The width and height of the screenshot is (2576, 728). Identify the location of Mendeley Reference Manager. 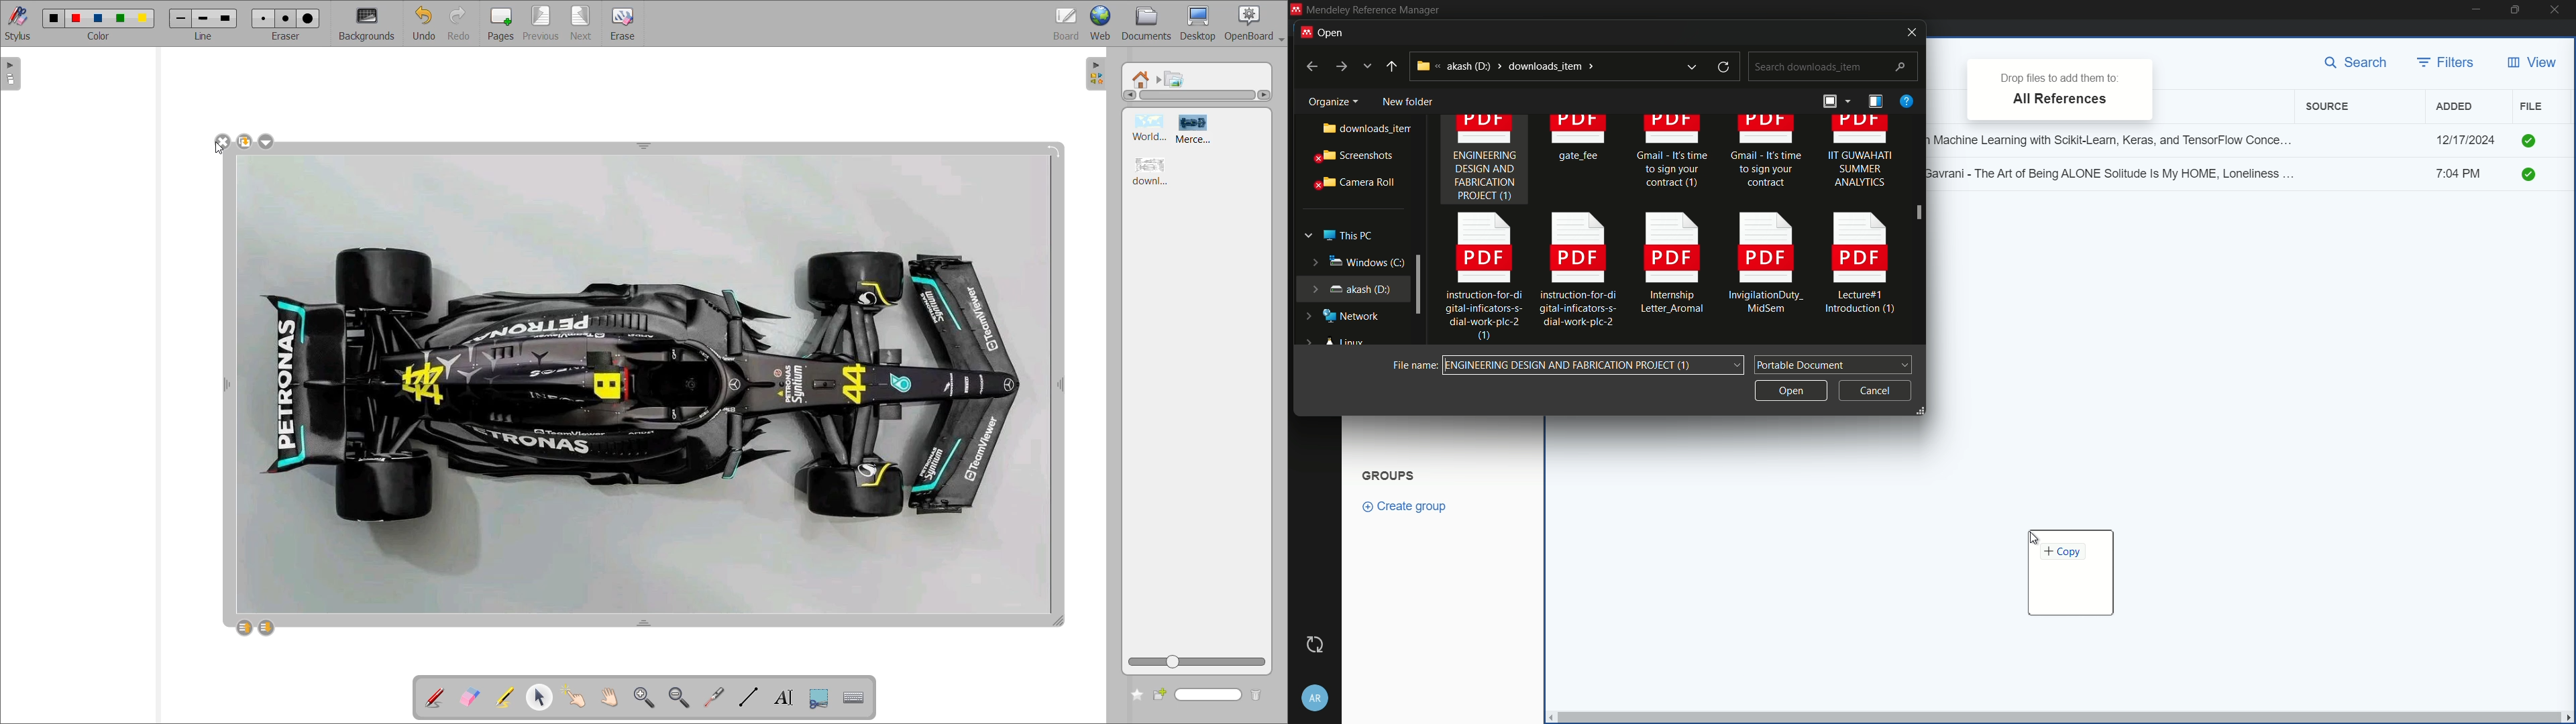
(1373, 9).